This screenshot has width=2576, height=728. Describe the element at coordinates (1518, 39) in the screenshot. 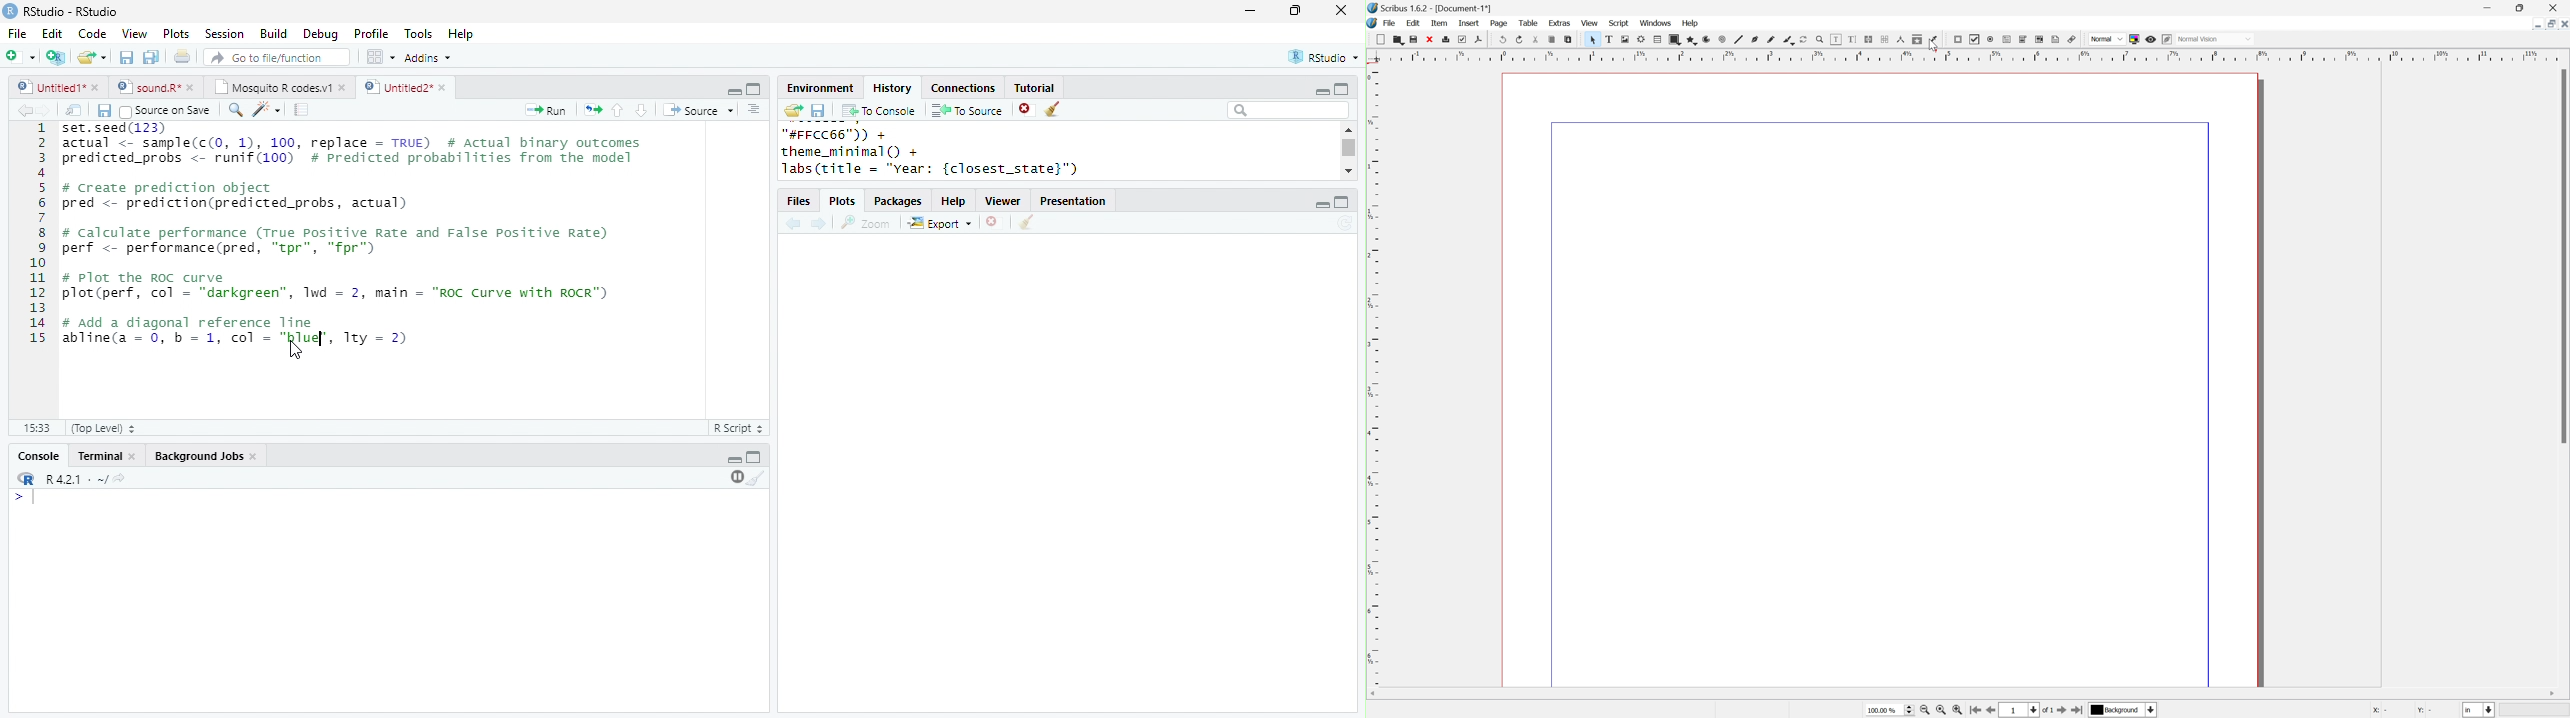

I see `redo` at that location.